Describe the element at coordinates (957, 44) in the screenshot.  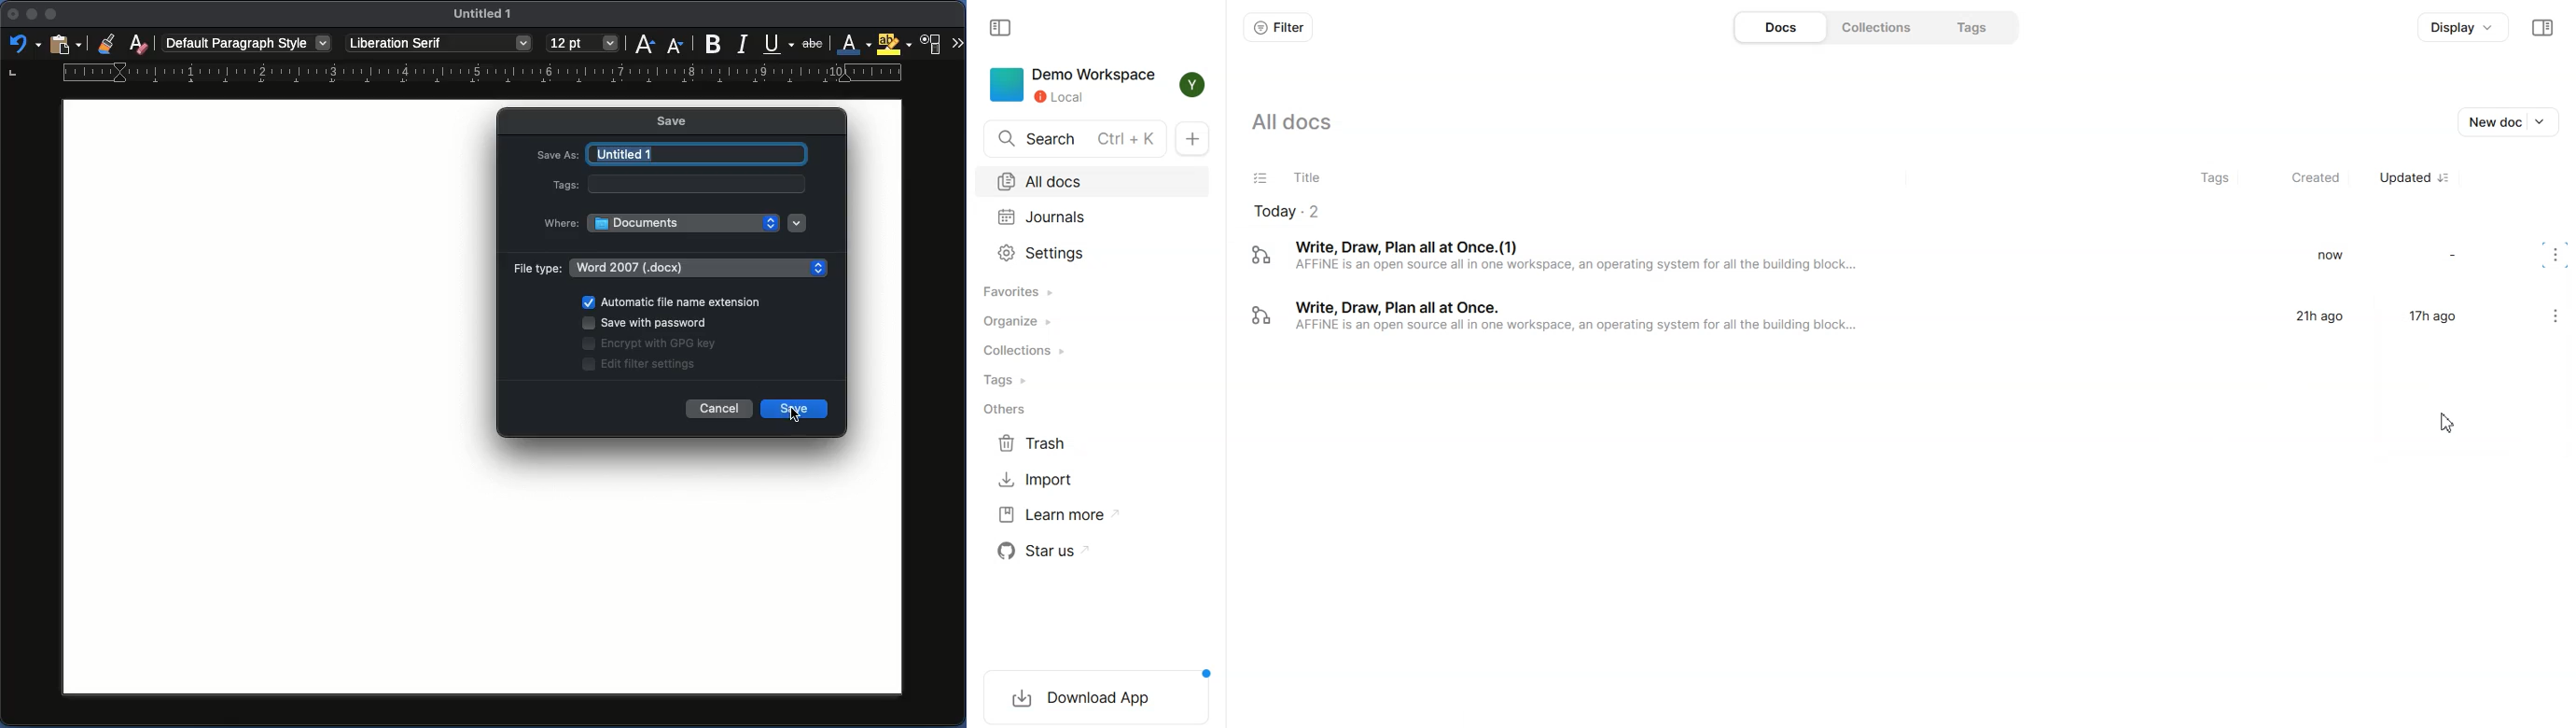
I see `More` at that location.